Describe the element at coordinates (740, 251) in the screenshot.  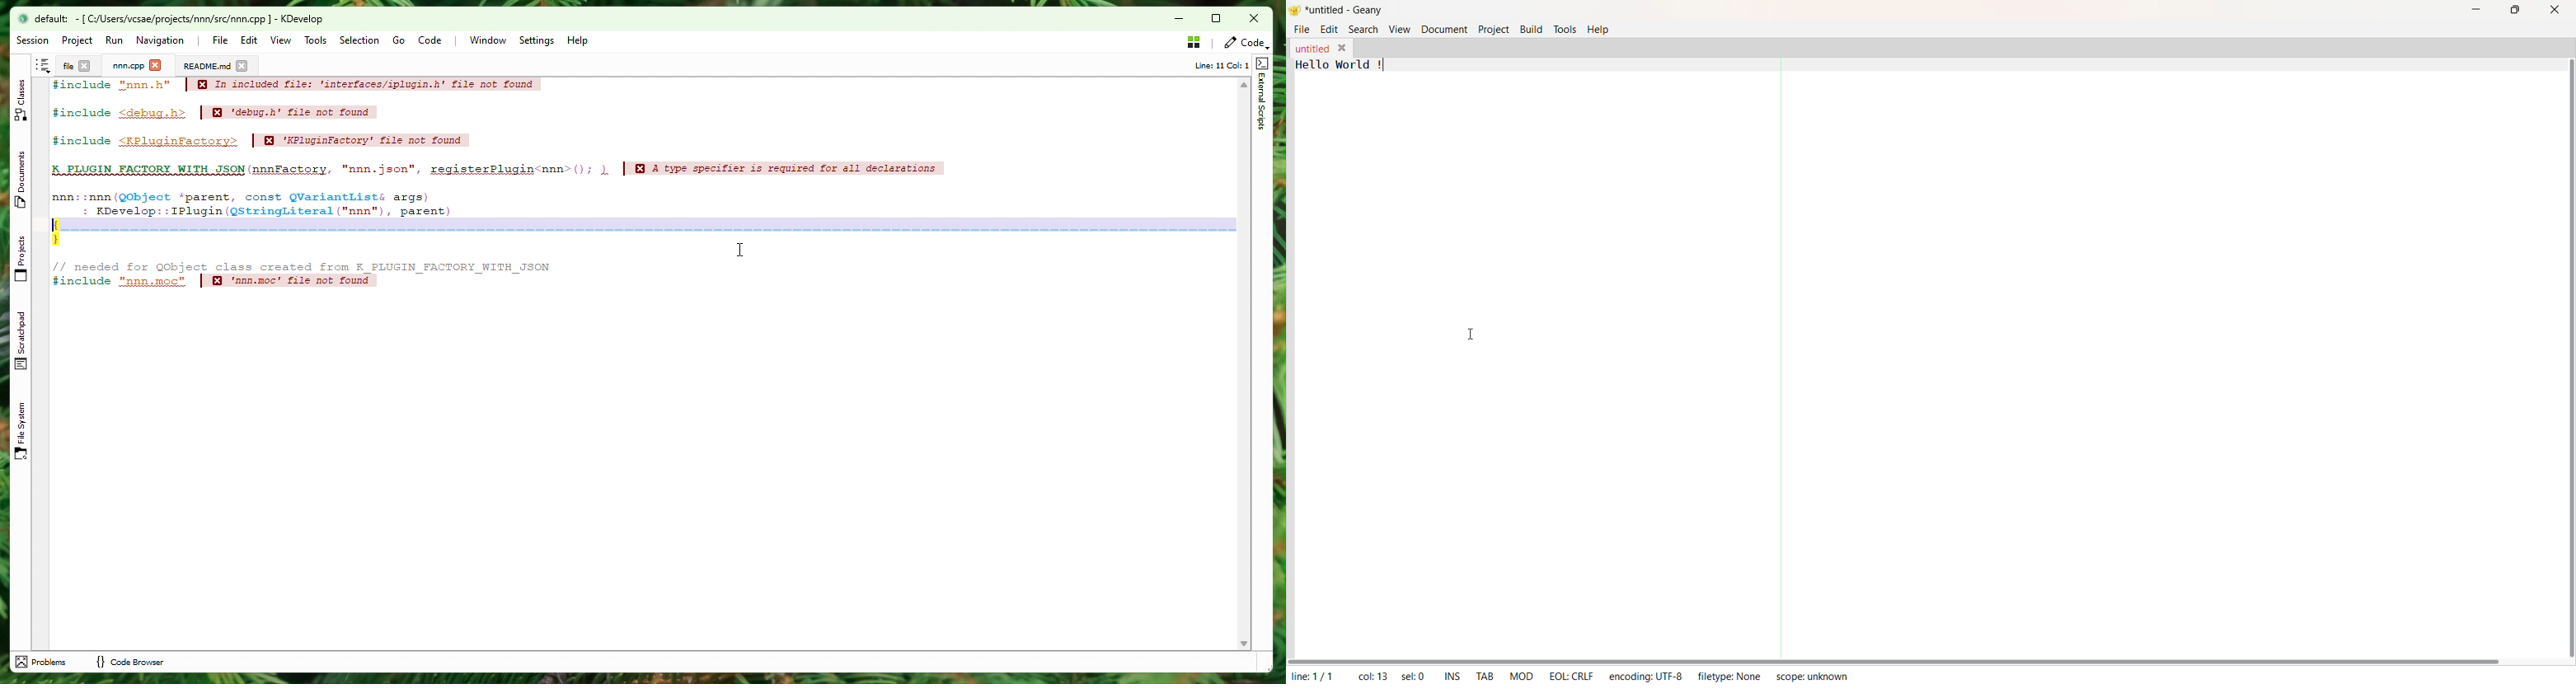
I see `cursor` at that location.